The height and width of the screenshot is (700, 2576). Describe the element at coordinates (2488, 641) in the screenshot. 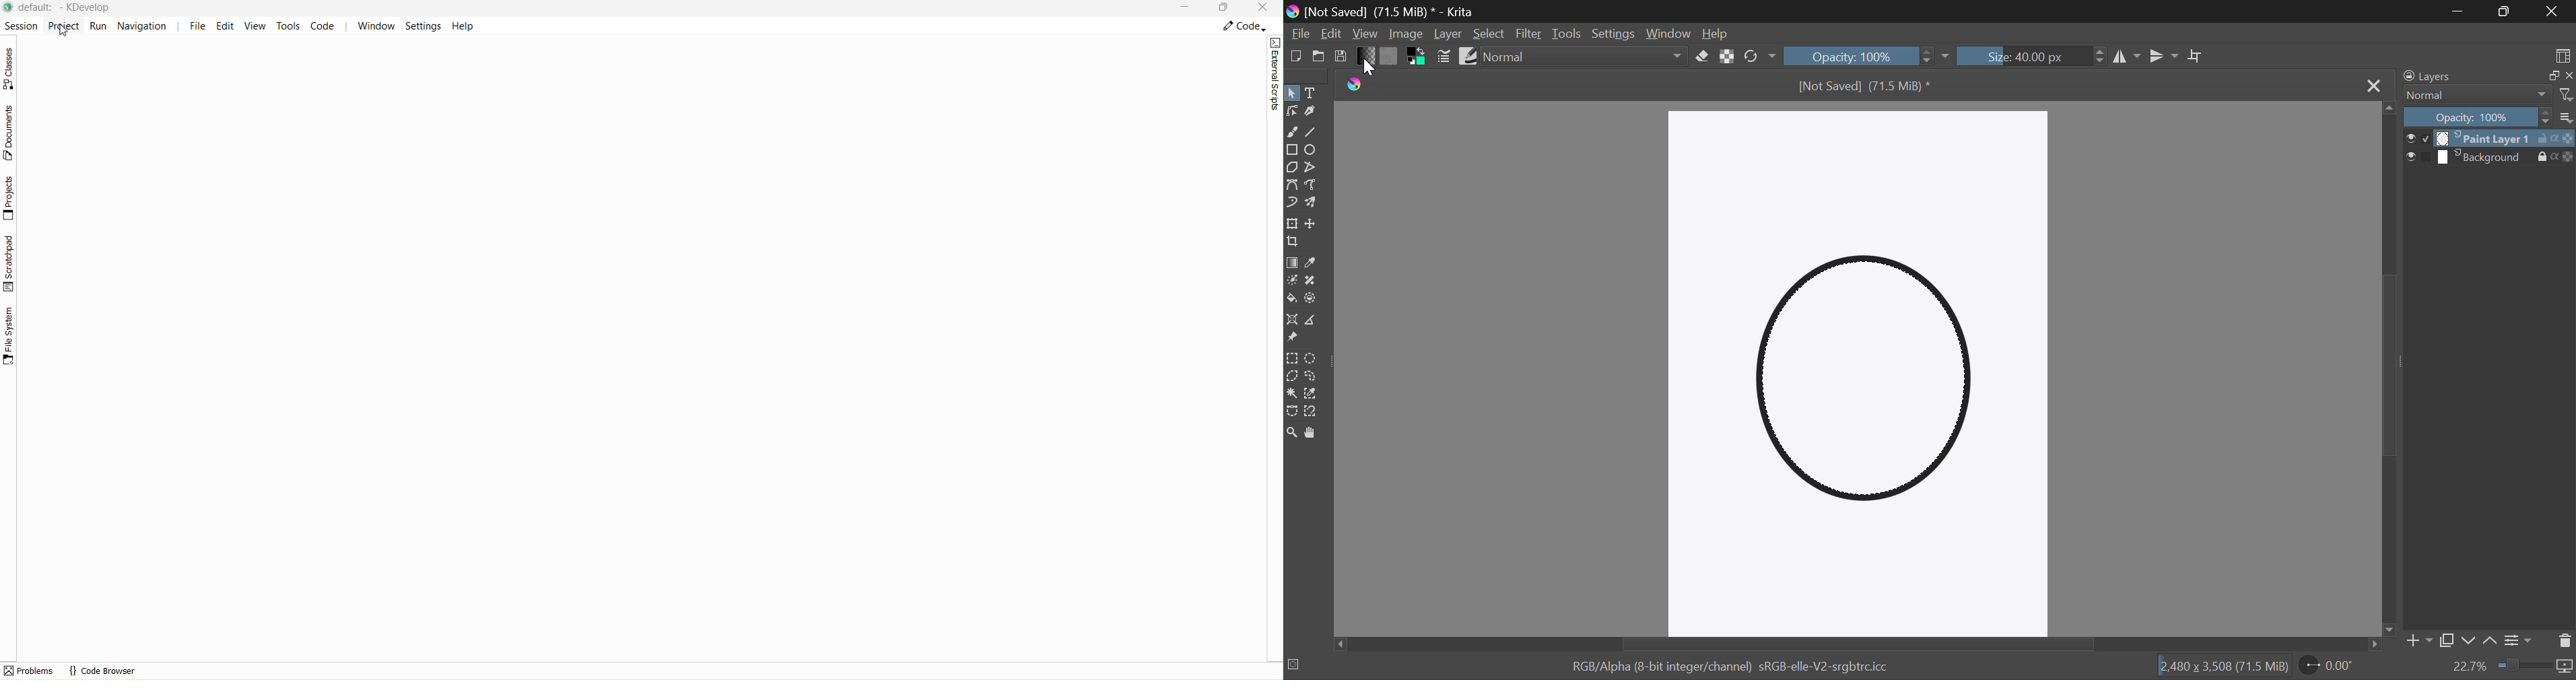

I see `Move layer up` at that location.